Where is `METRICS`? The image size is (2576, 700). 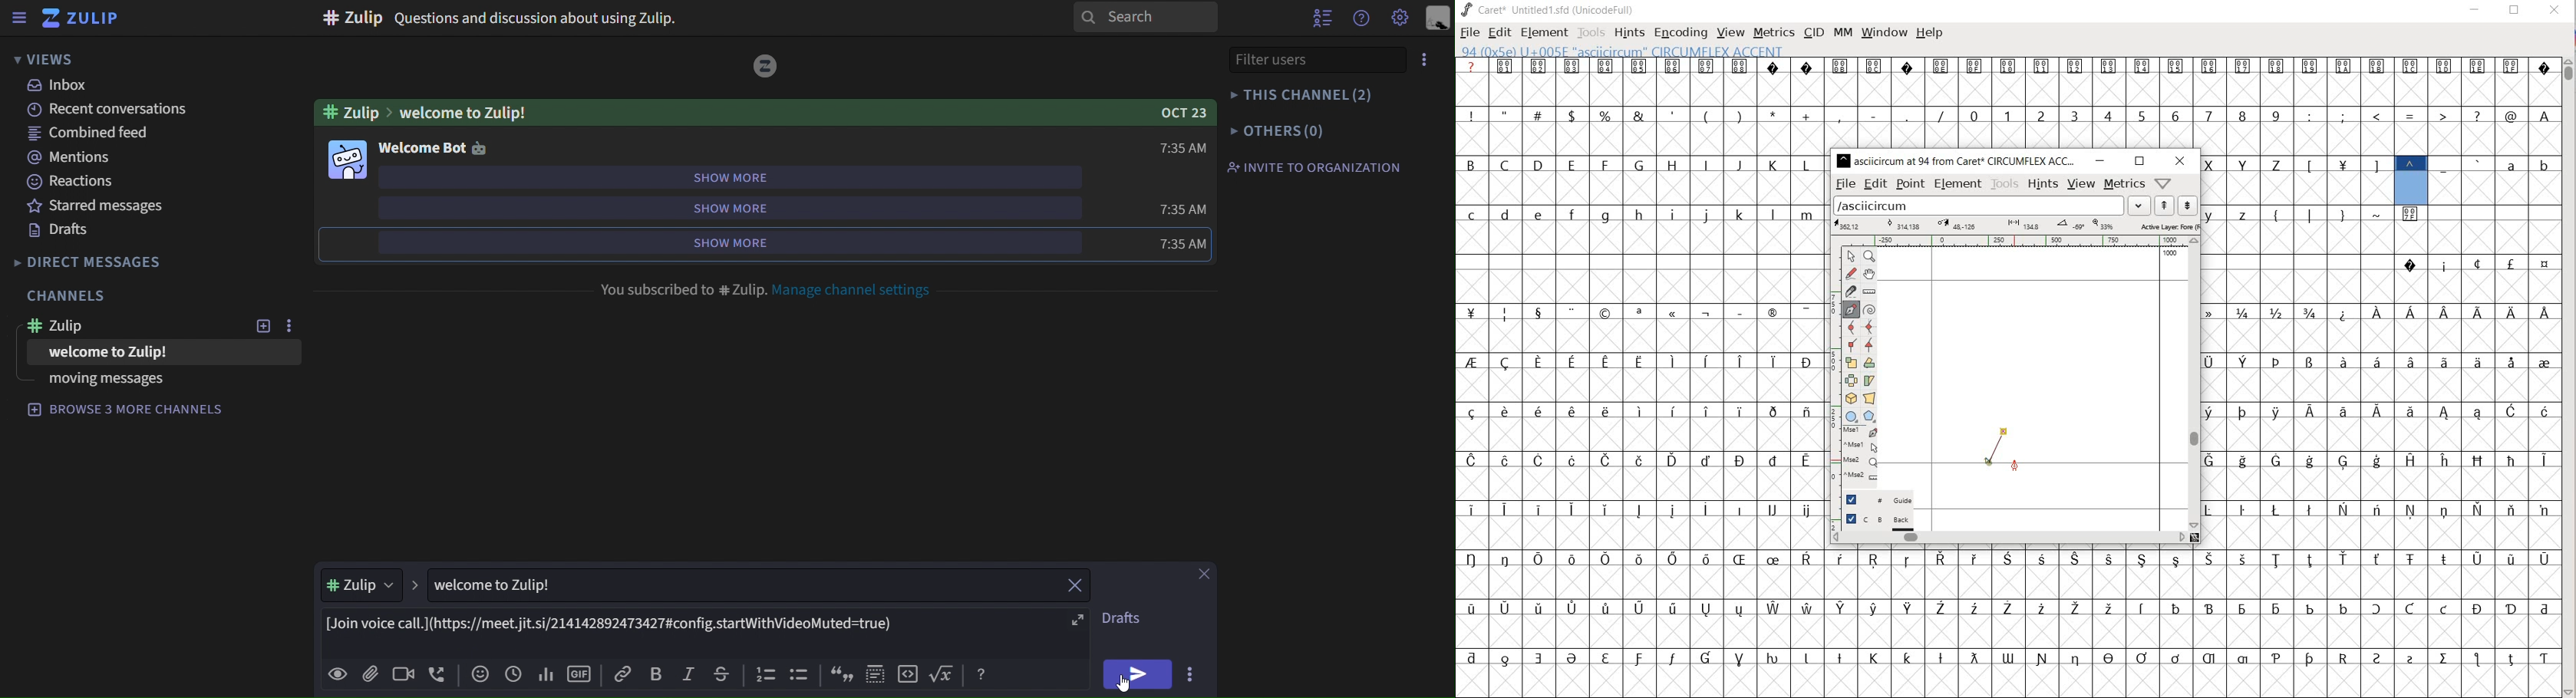
METRICS is located at coordinates (1774, 33).